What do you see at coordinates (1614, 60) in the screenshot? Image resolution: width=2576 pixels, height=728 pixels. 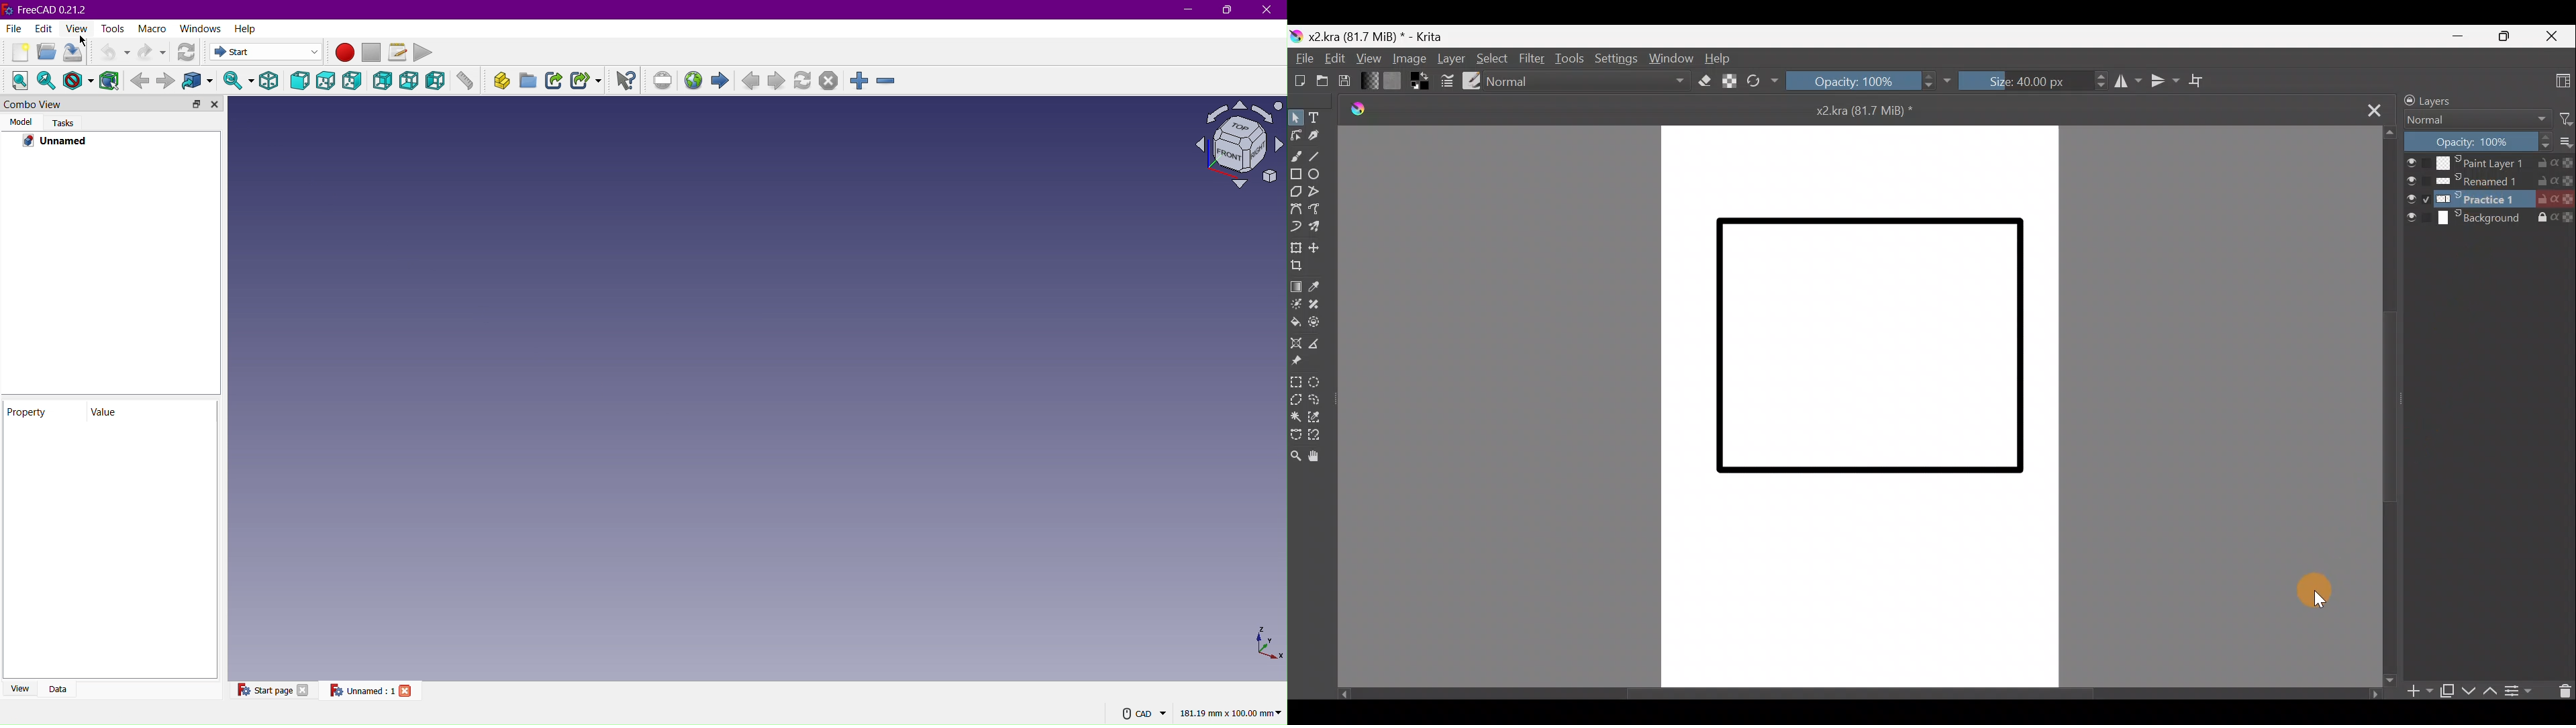 I see `Settings` at bounding box center [1614, 60].